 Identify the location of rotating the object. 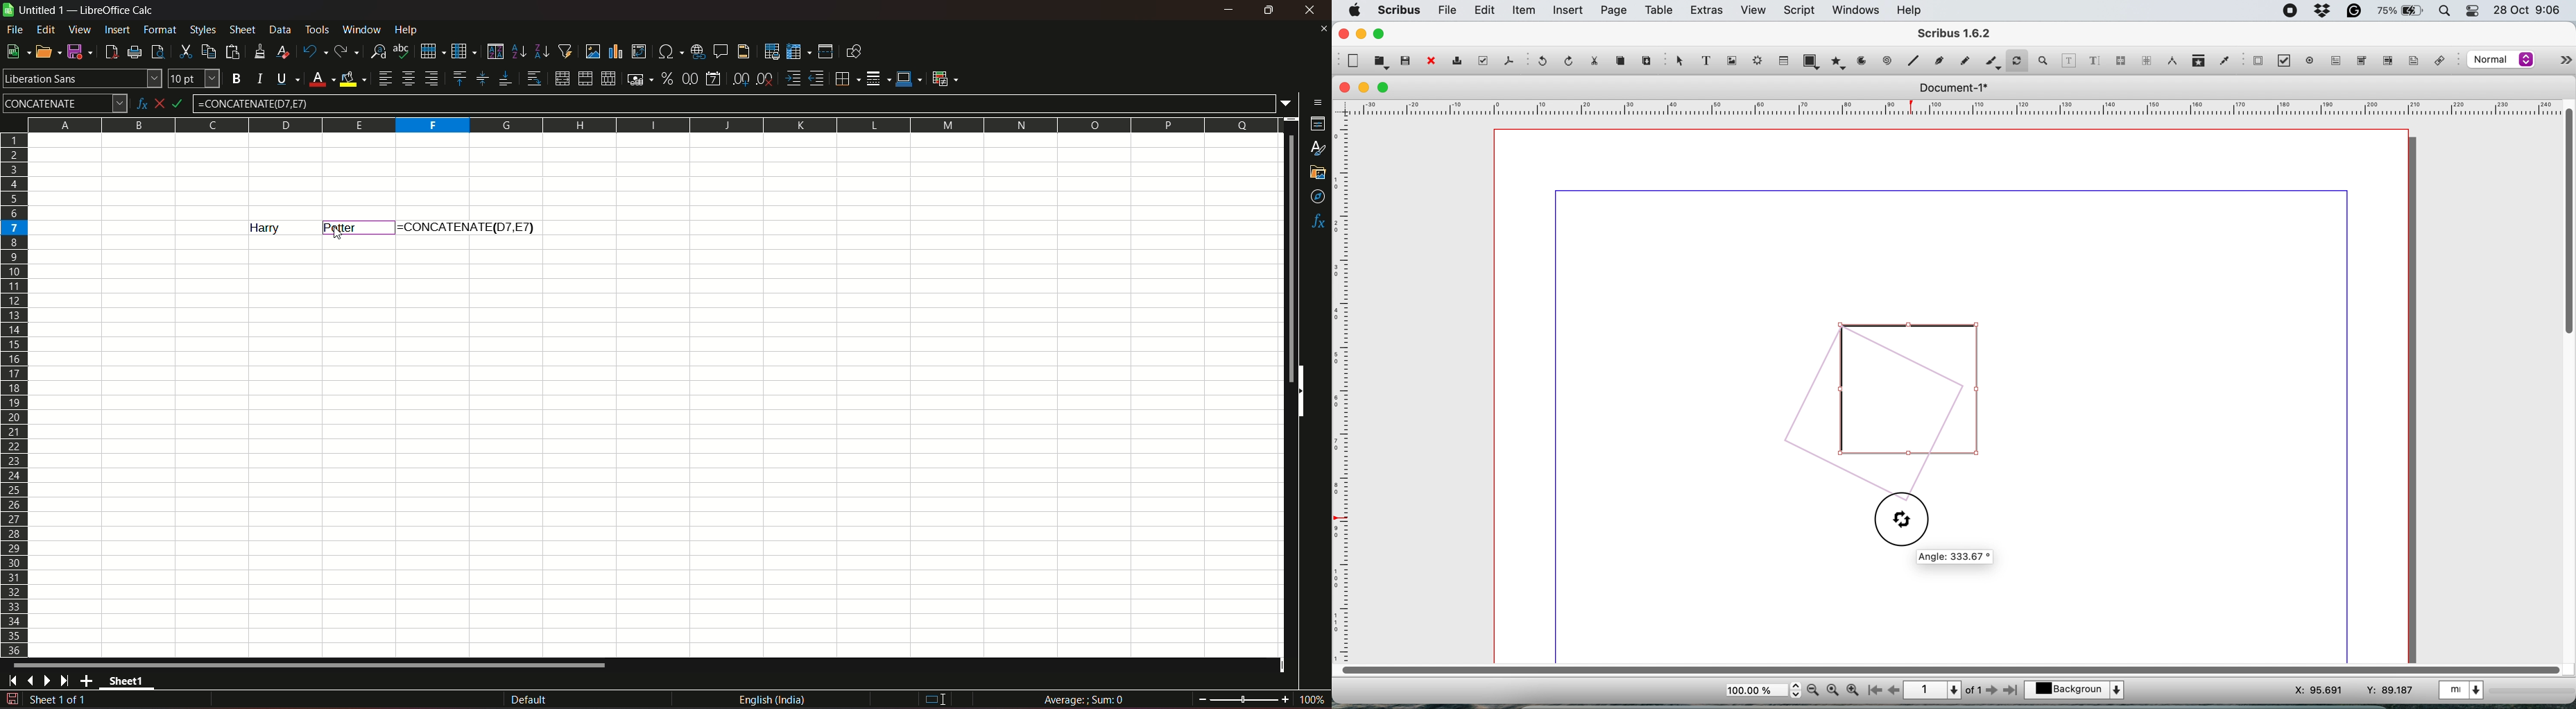
(1885, 404).